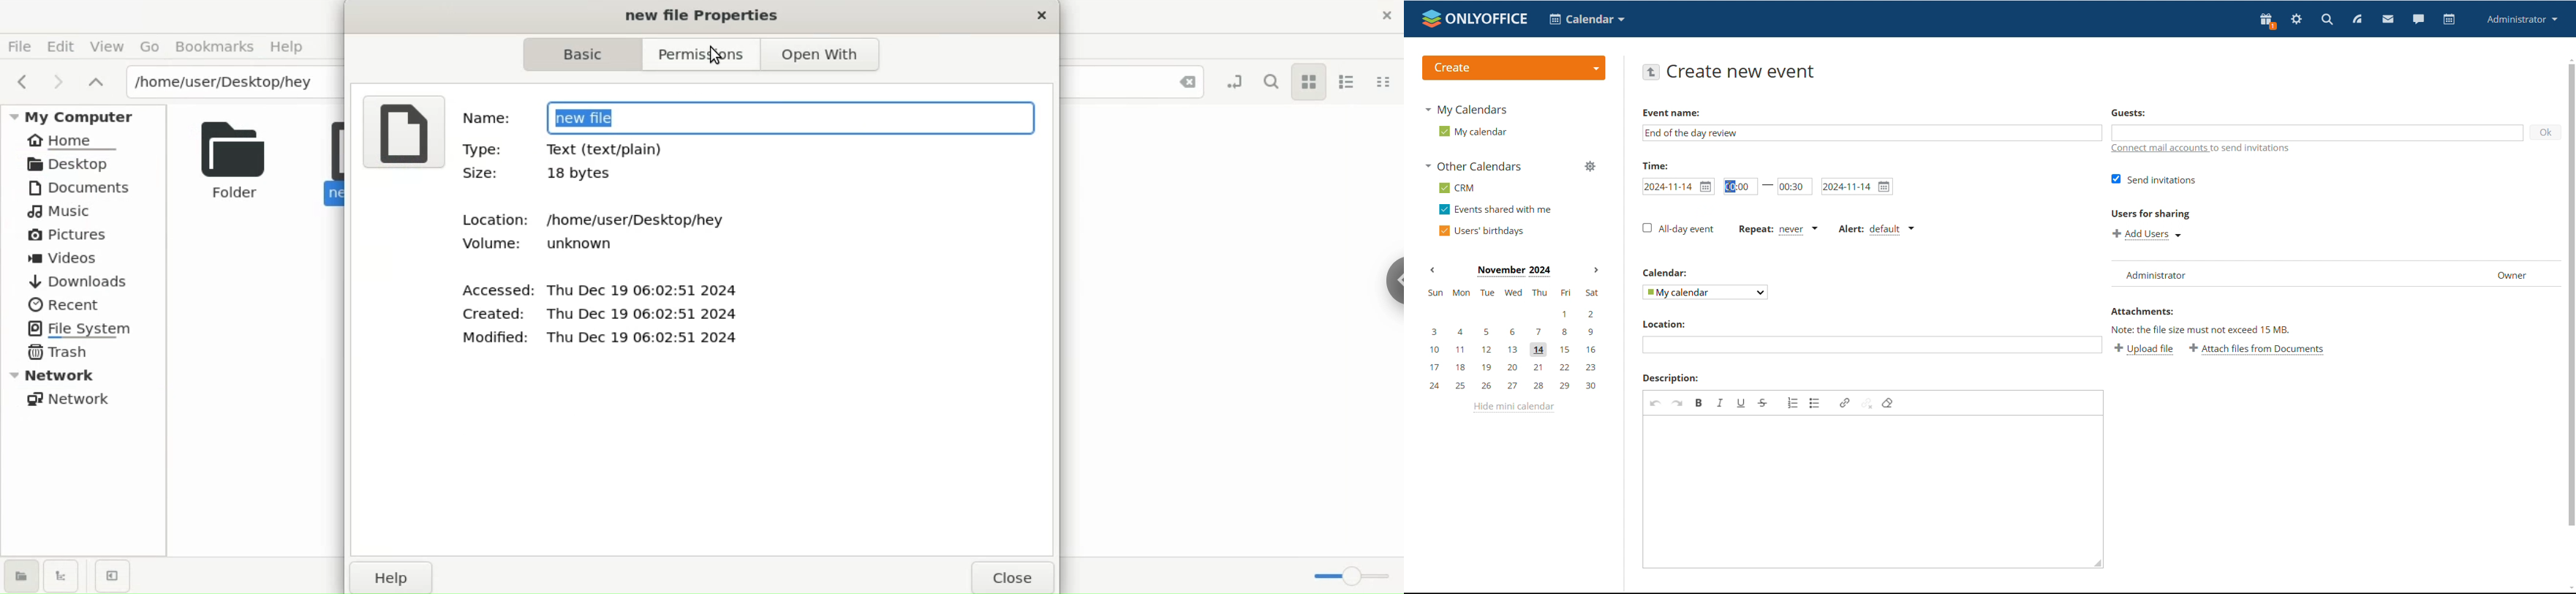 This screenshot has width=2576, height=616. Describe the element at coordinates (2569, 589) in the screenshot. I see `scroll down` at that location.